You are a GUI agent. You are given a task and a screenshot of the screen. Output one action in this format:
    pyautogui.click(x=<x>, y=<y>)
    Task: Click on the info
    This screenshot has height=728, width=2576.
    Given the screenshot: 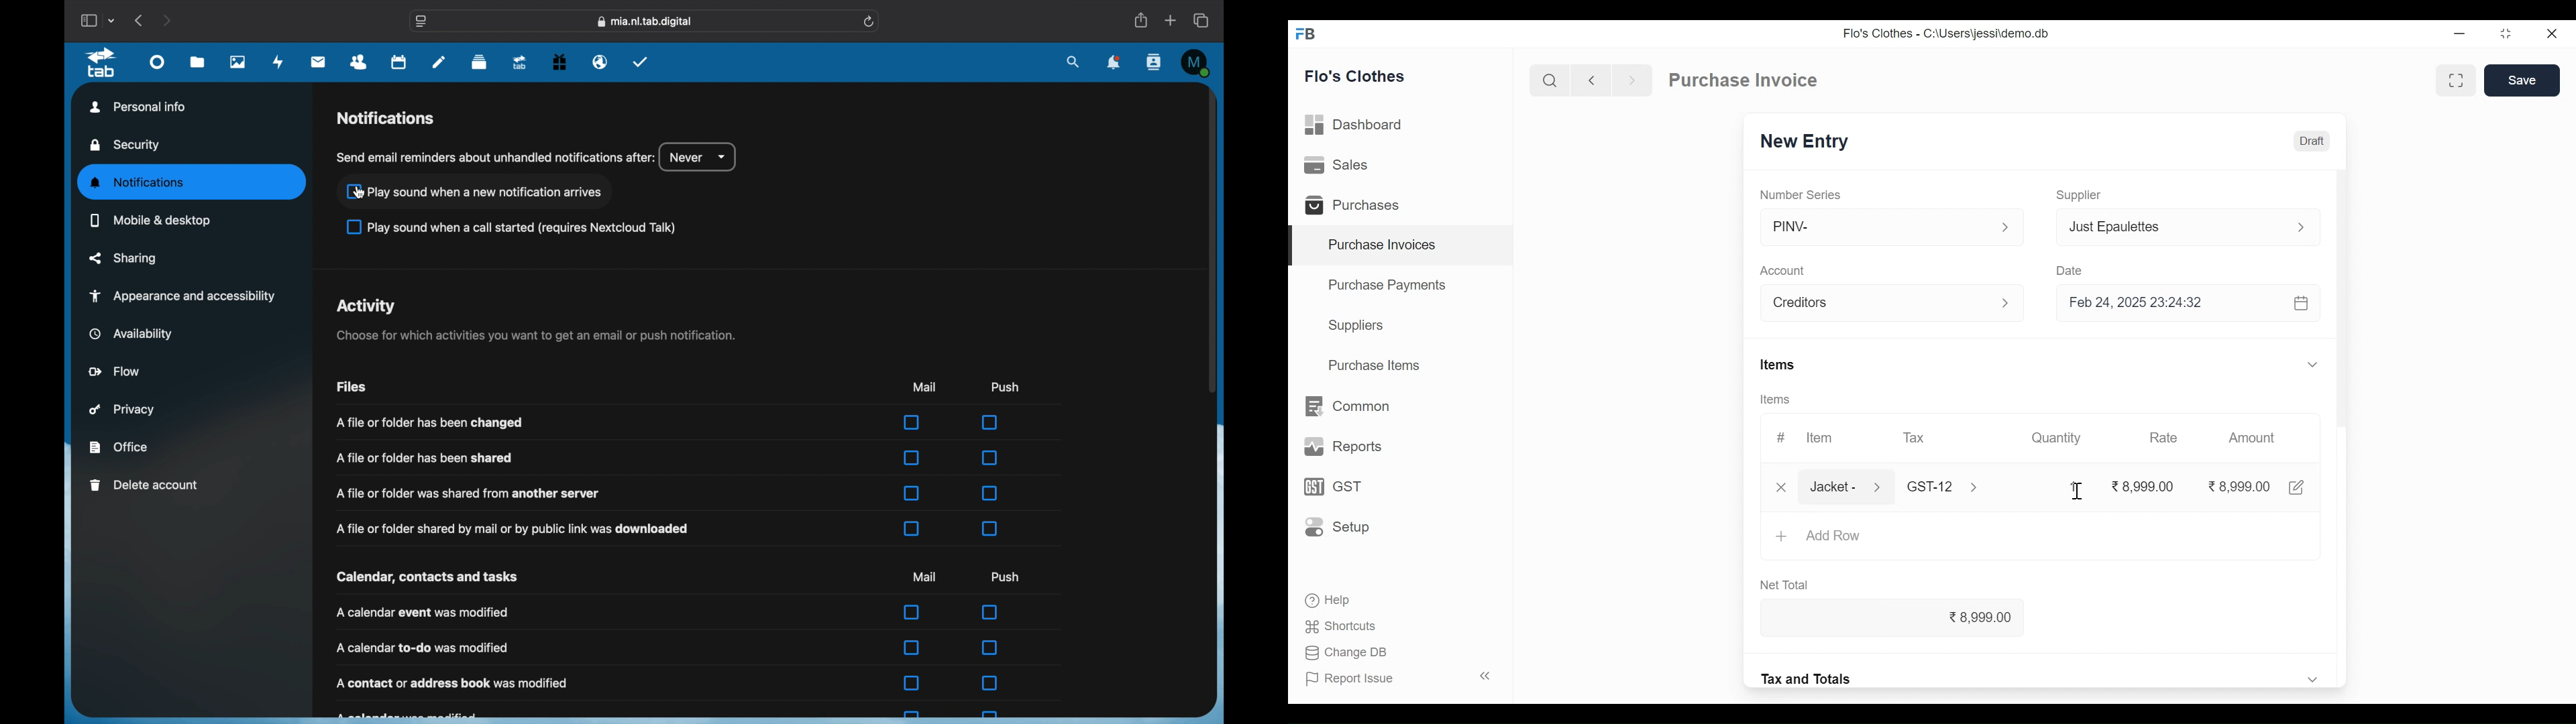 What is the action you would take?
    pyautogui.click(x=423, y=459)
    